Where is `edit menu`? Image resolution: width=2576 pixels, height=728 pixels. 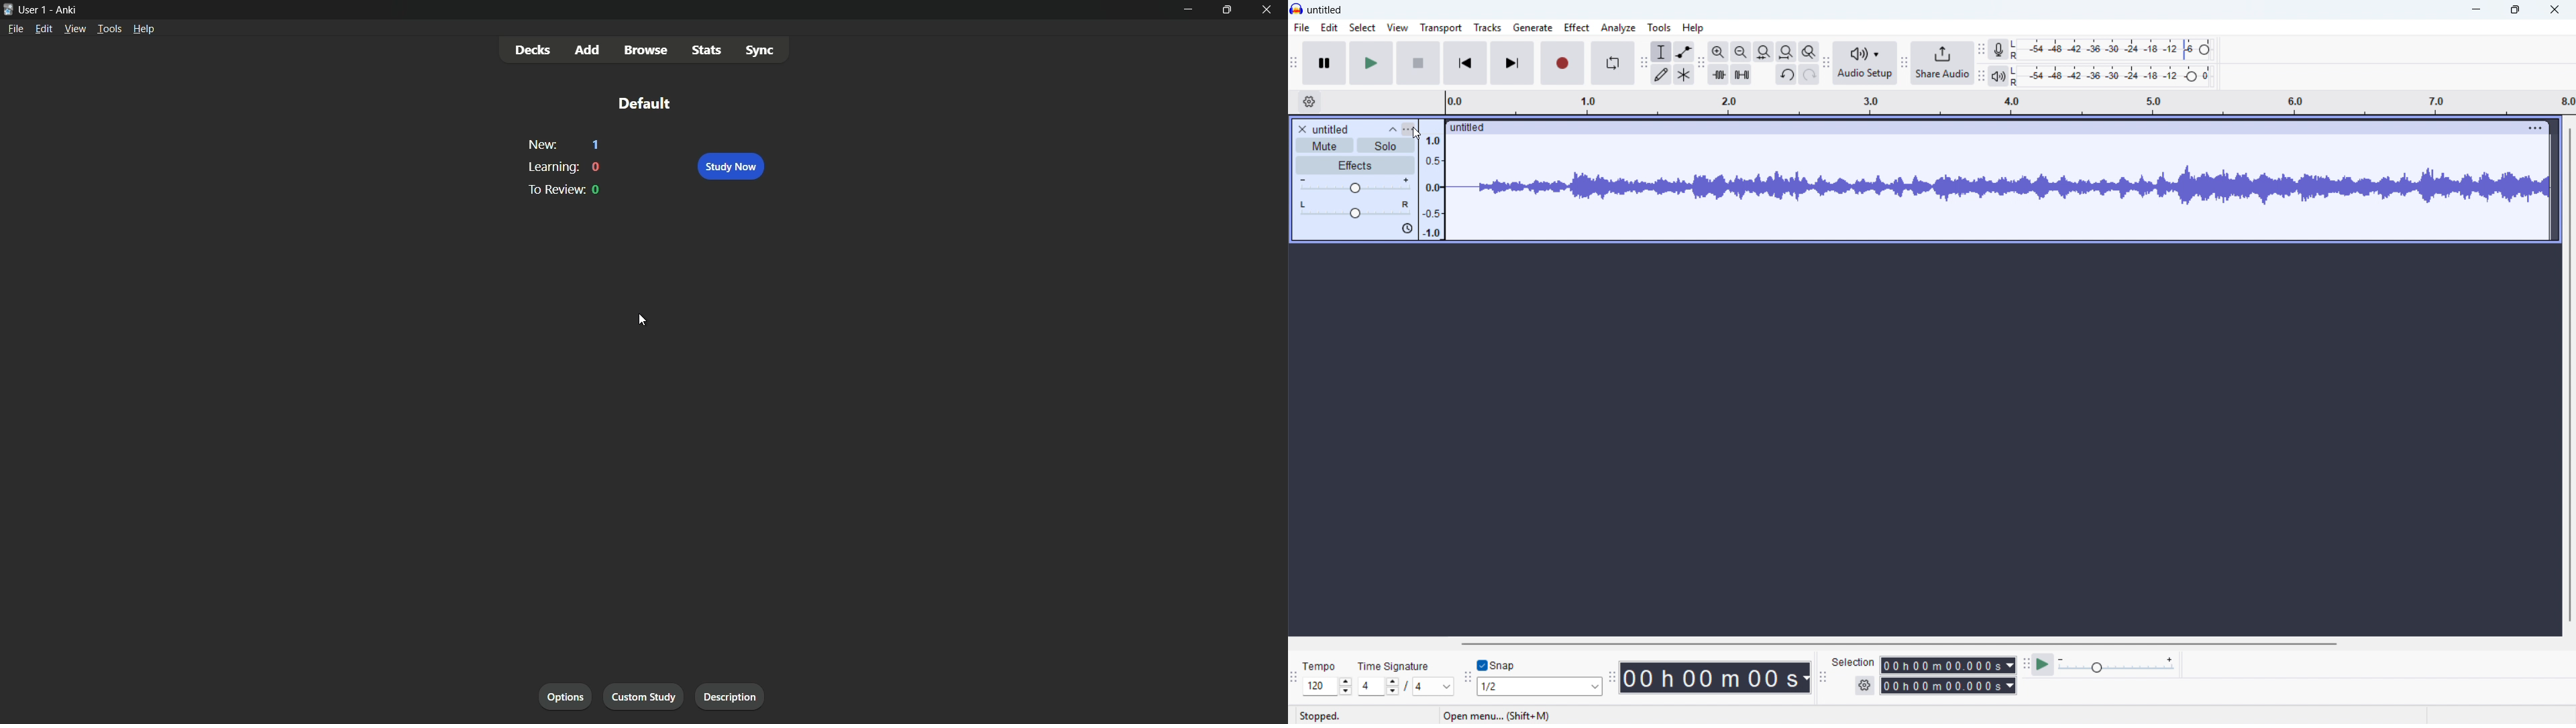 edit menu is located at coordinates (46, 28).